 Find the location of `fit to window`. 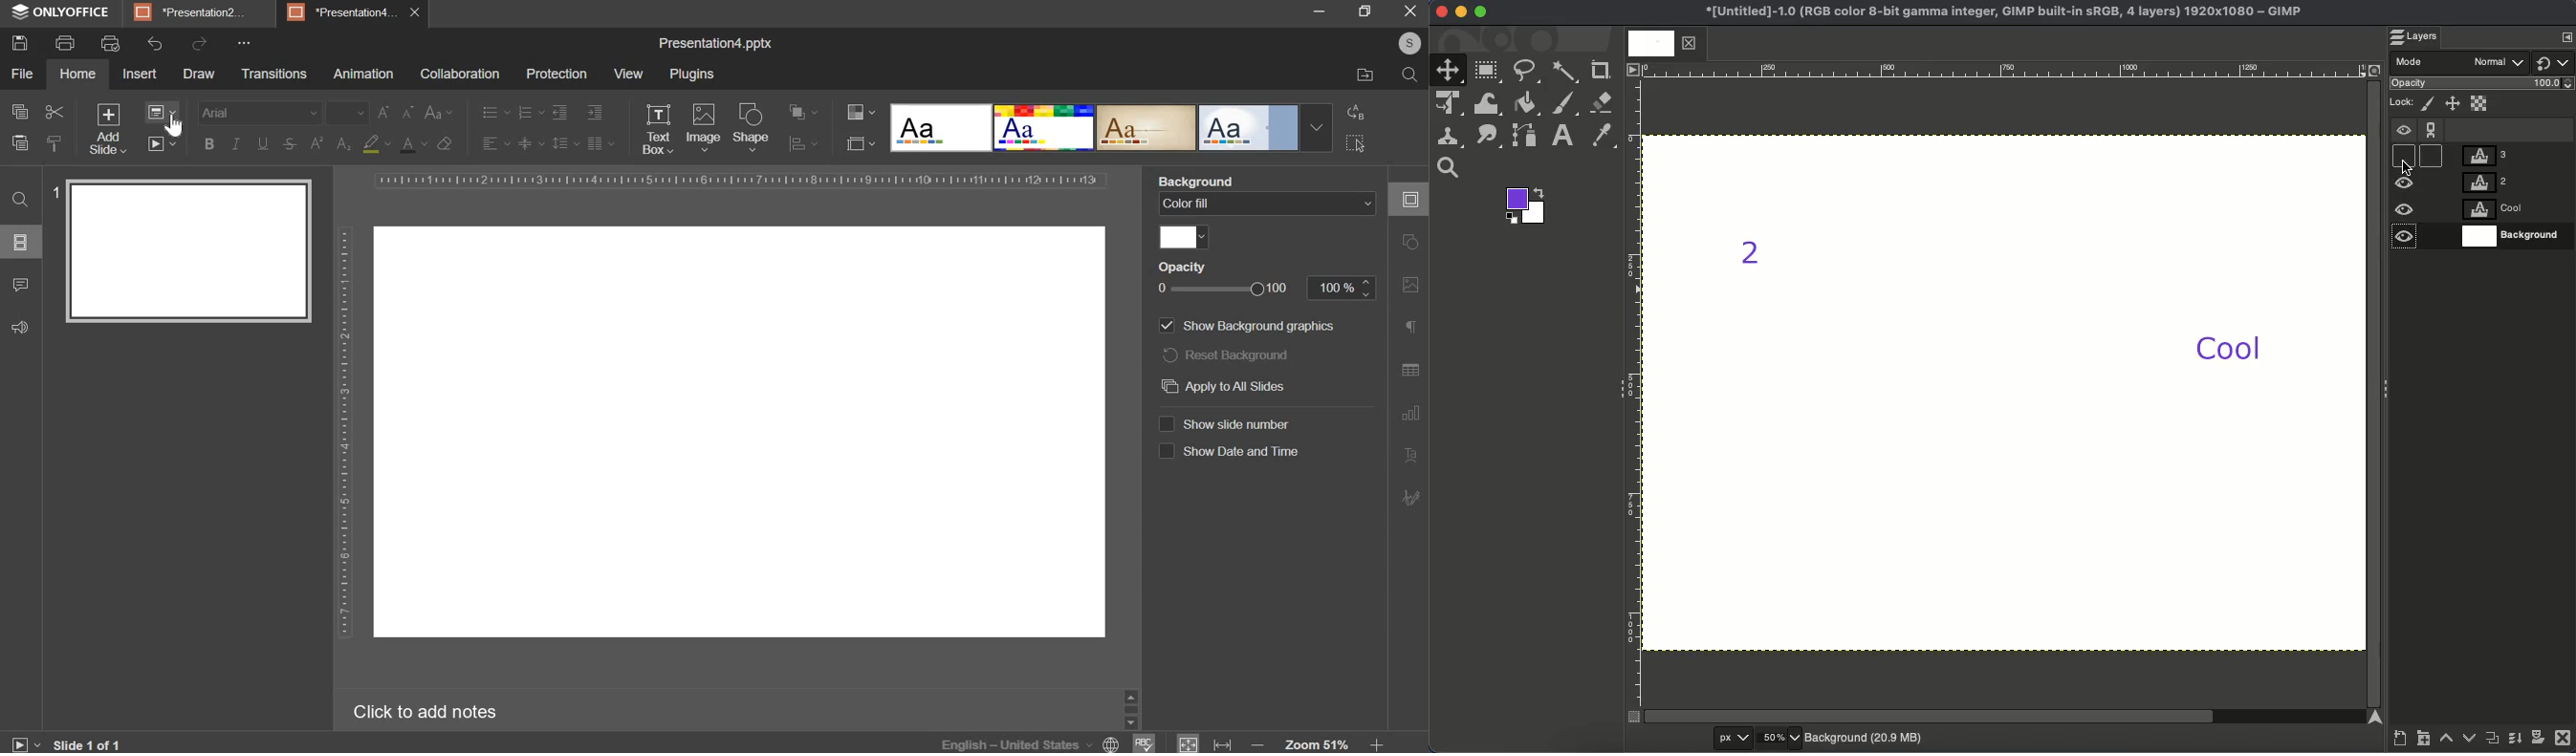

fit to window is located at coordinates (1189, 744).